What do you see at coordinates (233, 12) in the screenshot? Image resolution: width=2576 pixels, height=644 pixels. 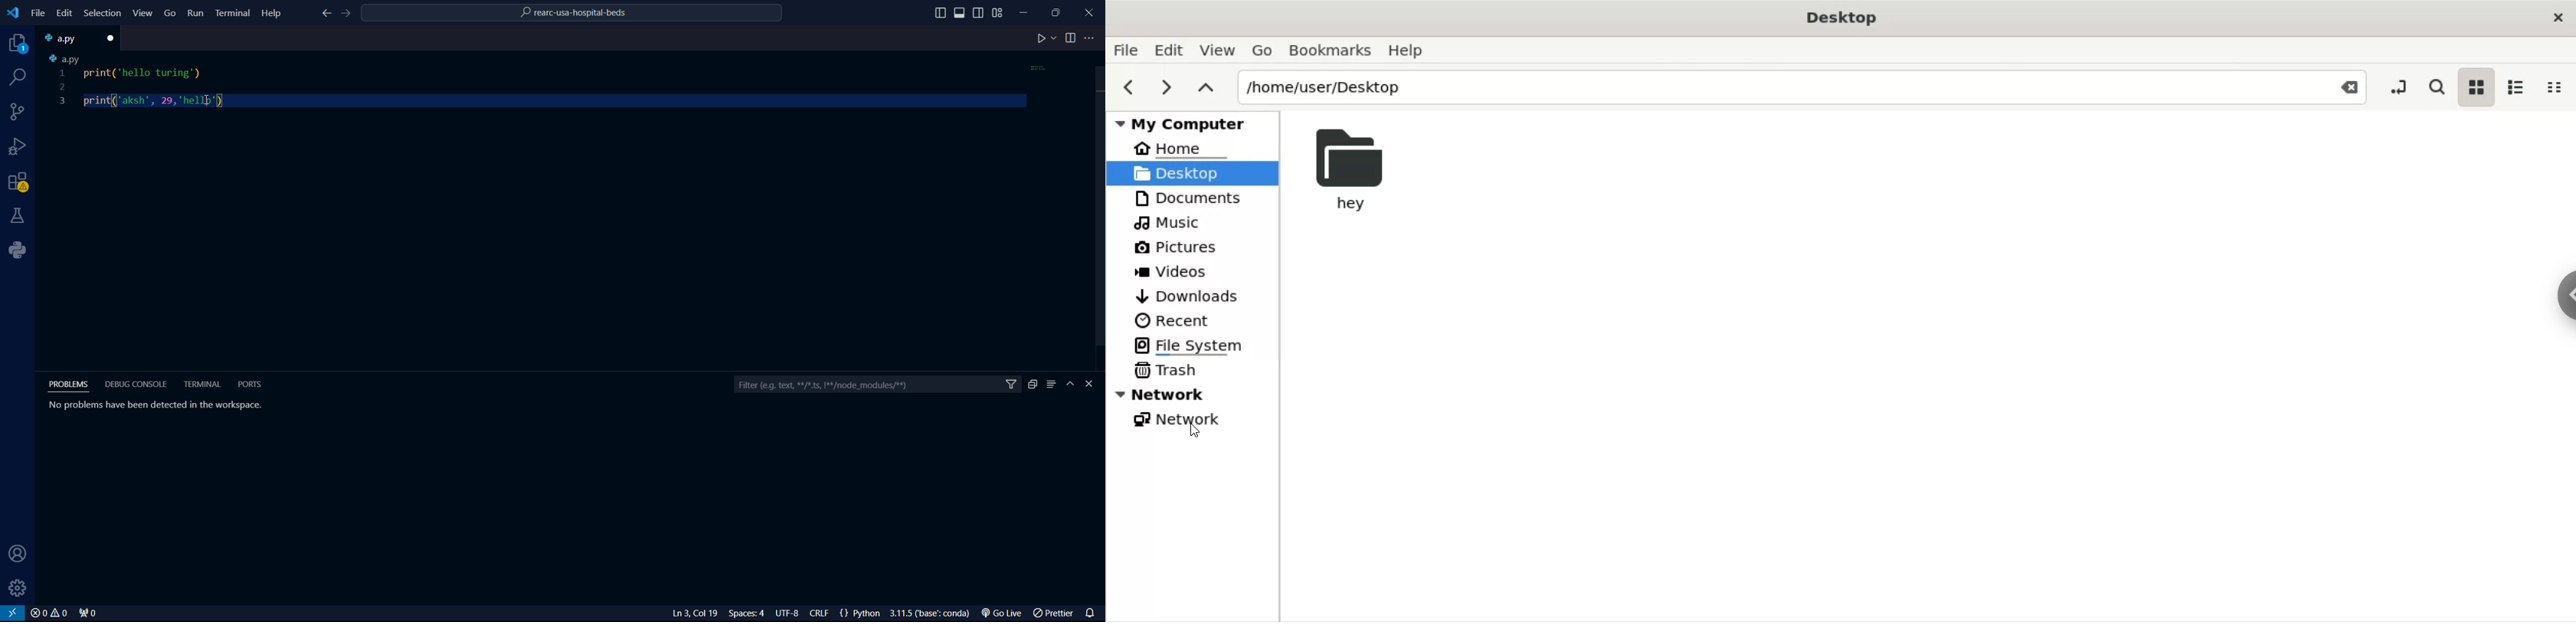 I see `Terminal` at bounding box center [233, 12].